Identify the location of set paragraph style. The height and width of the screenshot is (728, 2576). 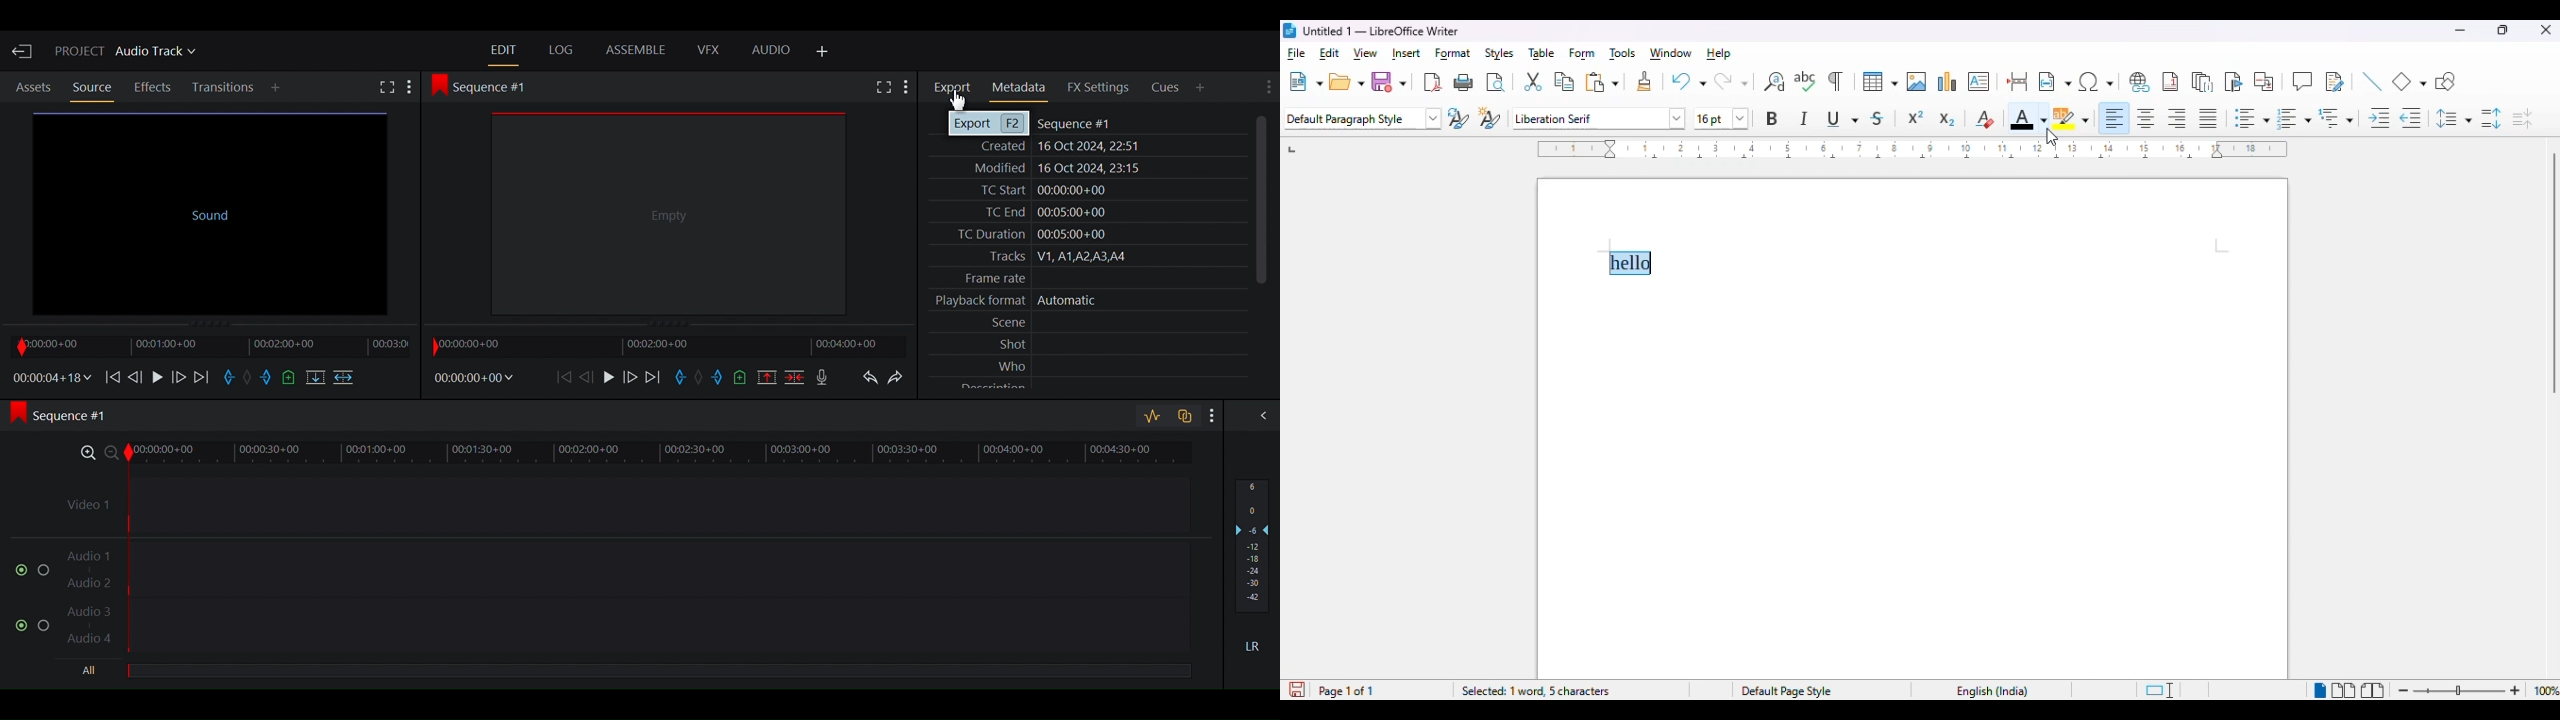
(1363, 119).